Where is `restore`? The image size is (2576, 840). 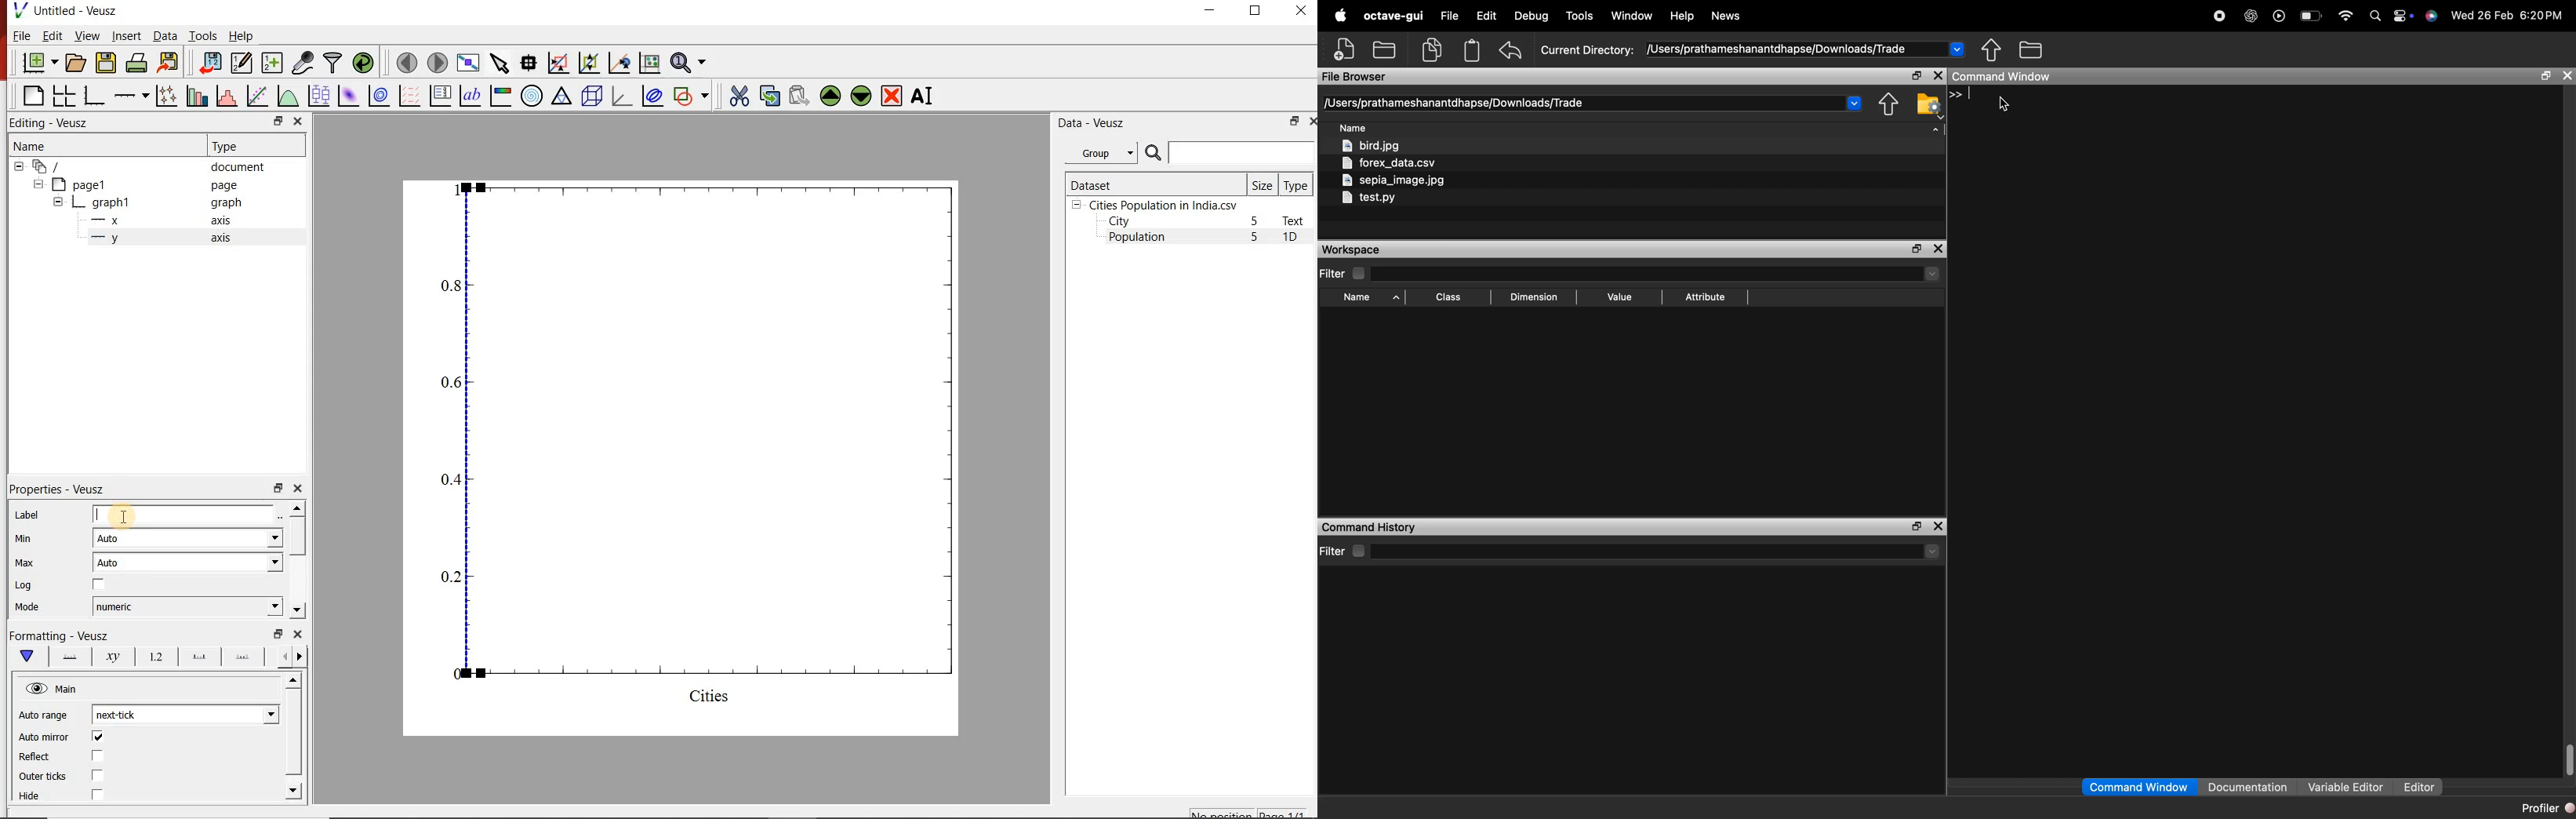 restore is located at coordinates (1295, 121).